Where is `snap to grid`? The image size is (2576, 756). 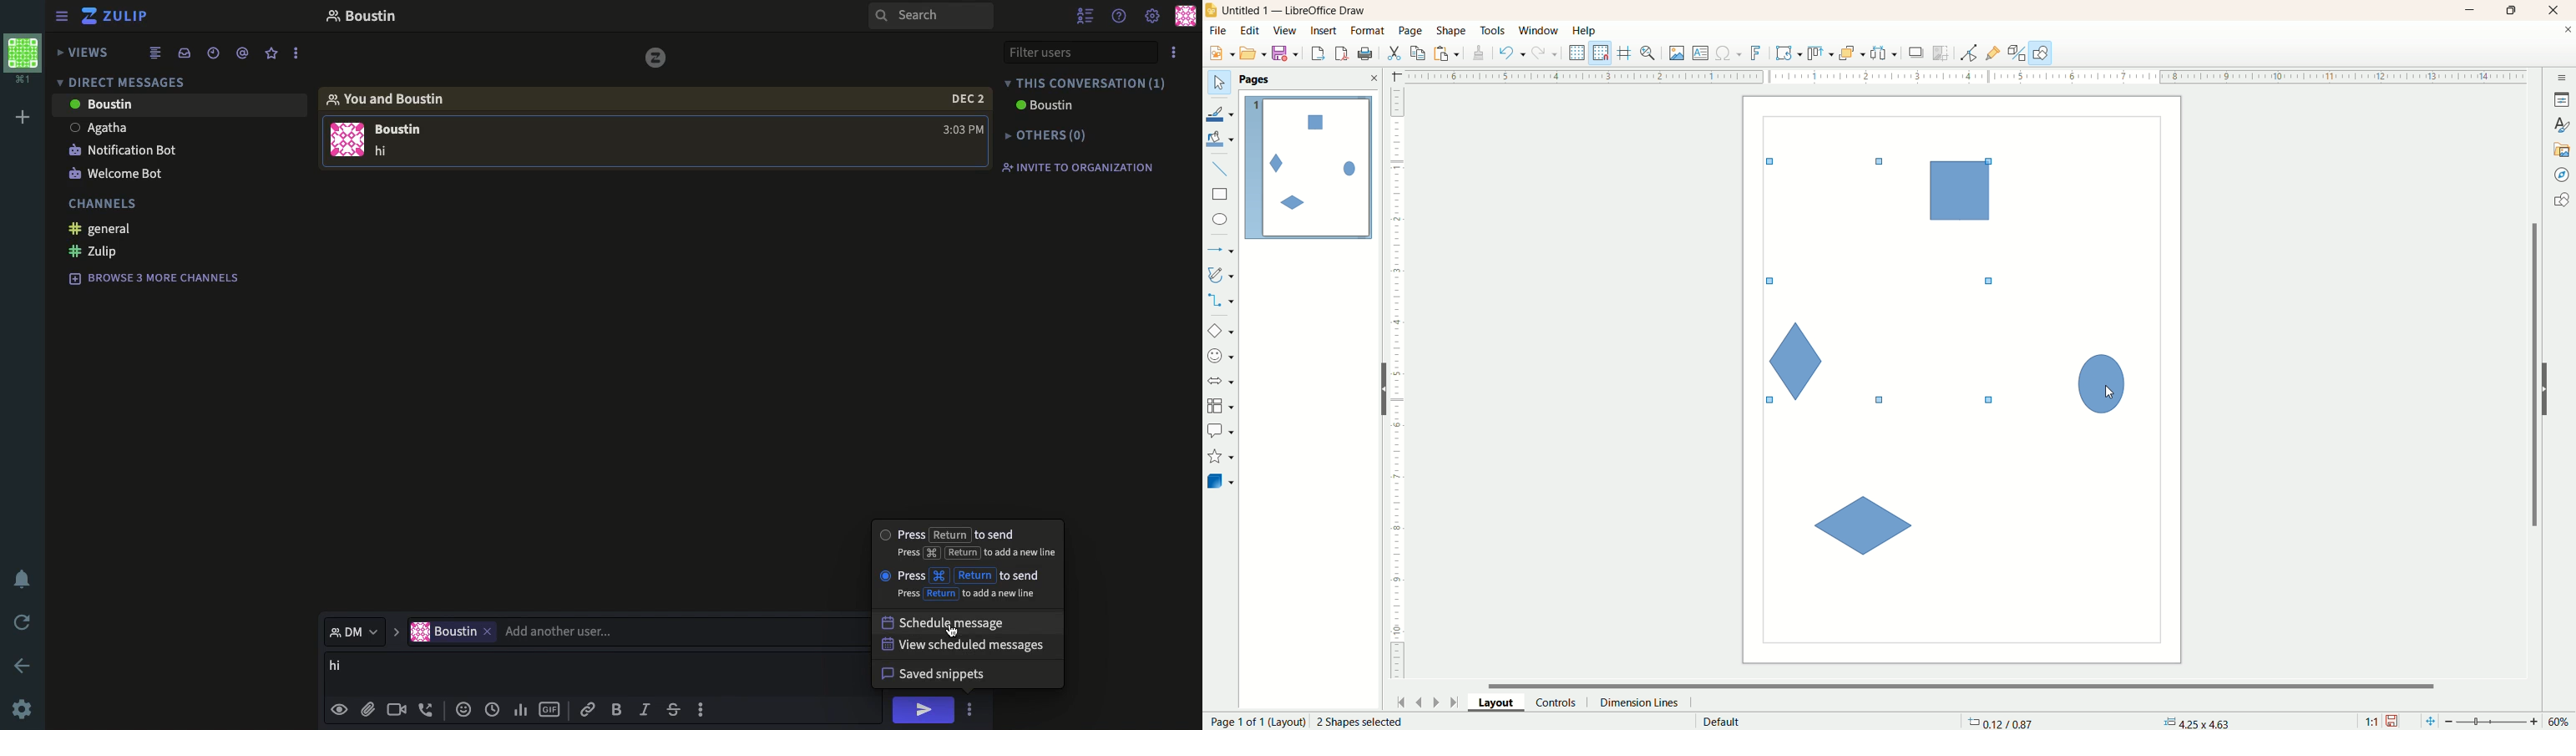 snap to grid is located at coordinates (1604, 53).